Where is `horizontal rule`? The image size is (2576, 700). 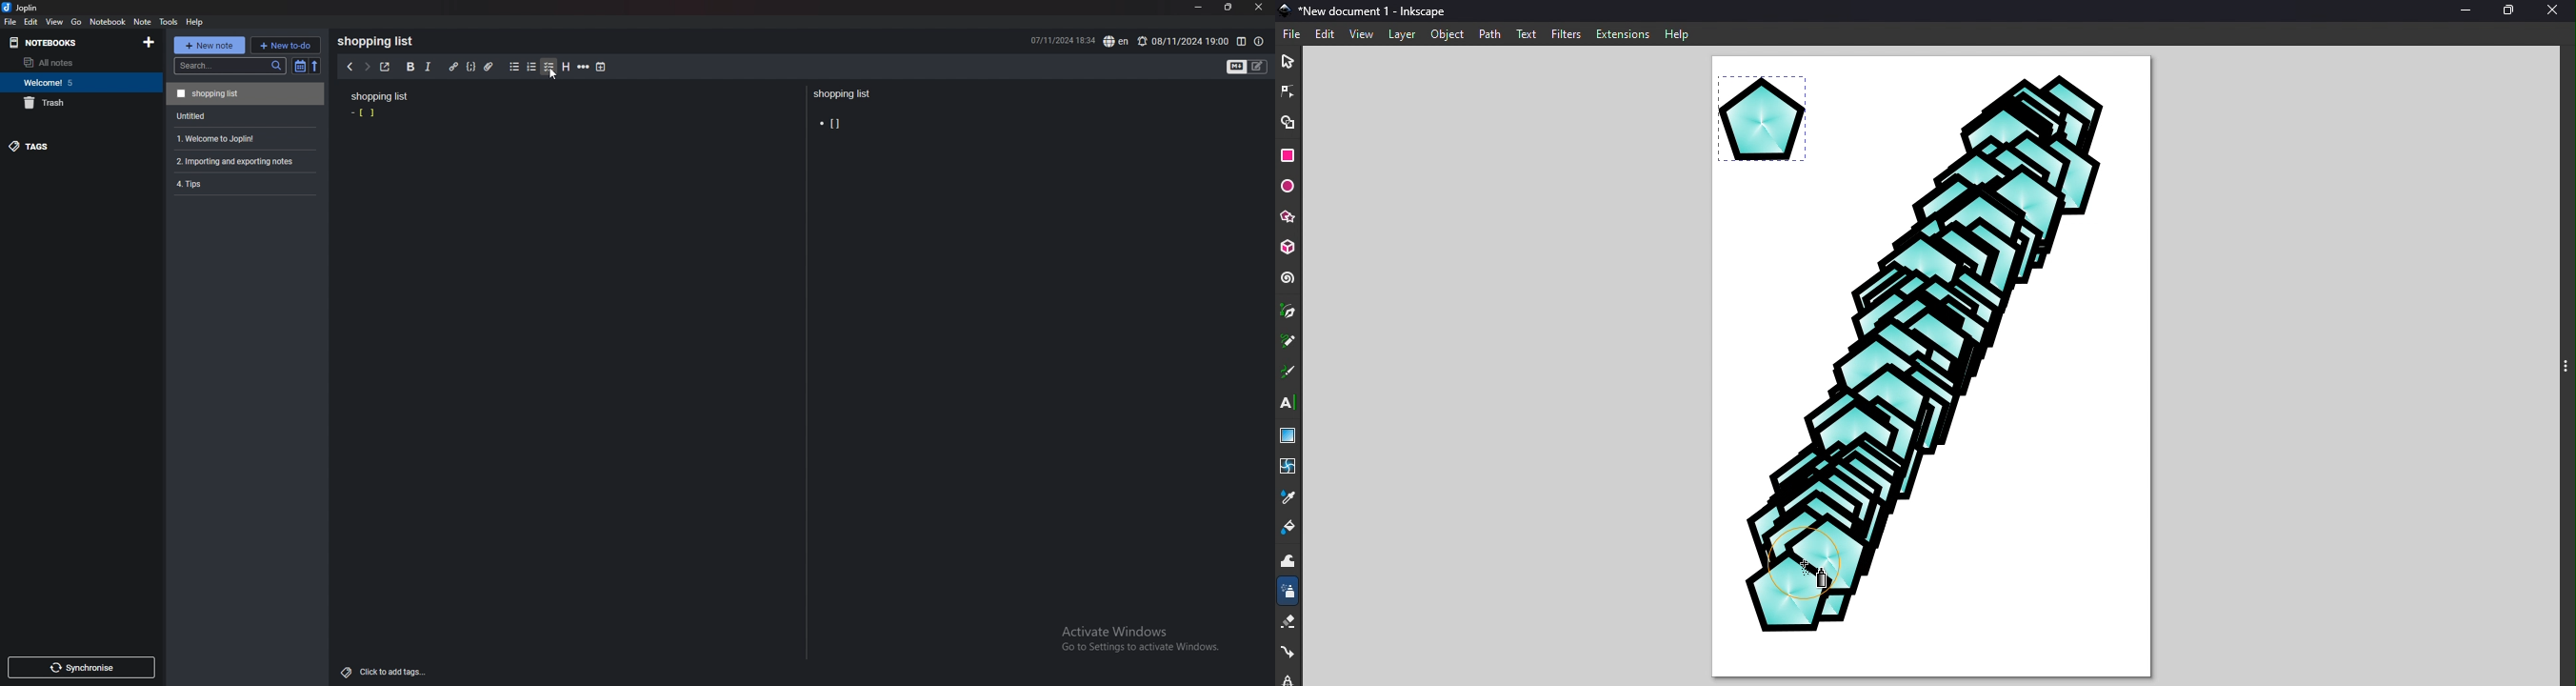 horizontal rule is located at coordinates (583, 67).